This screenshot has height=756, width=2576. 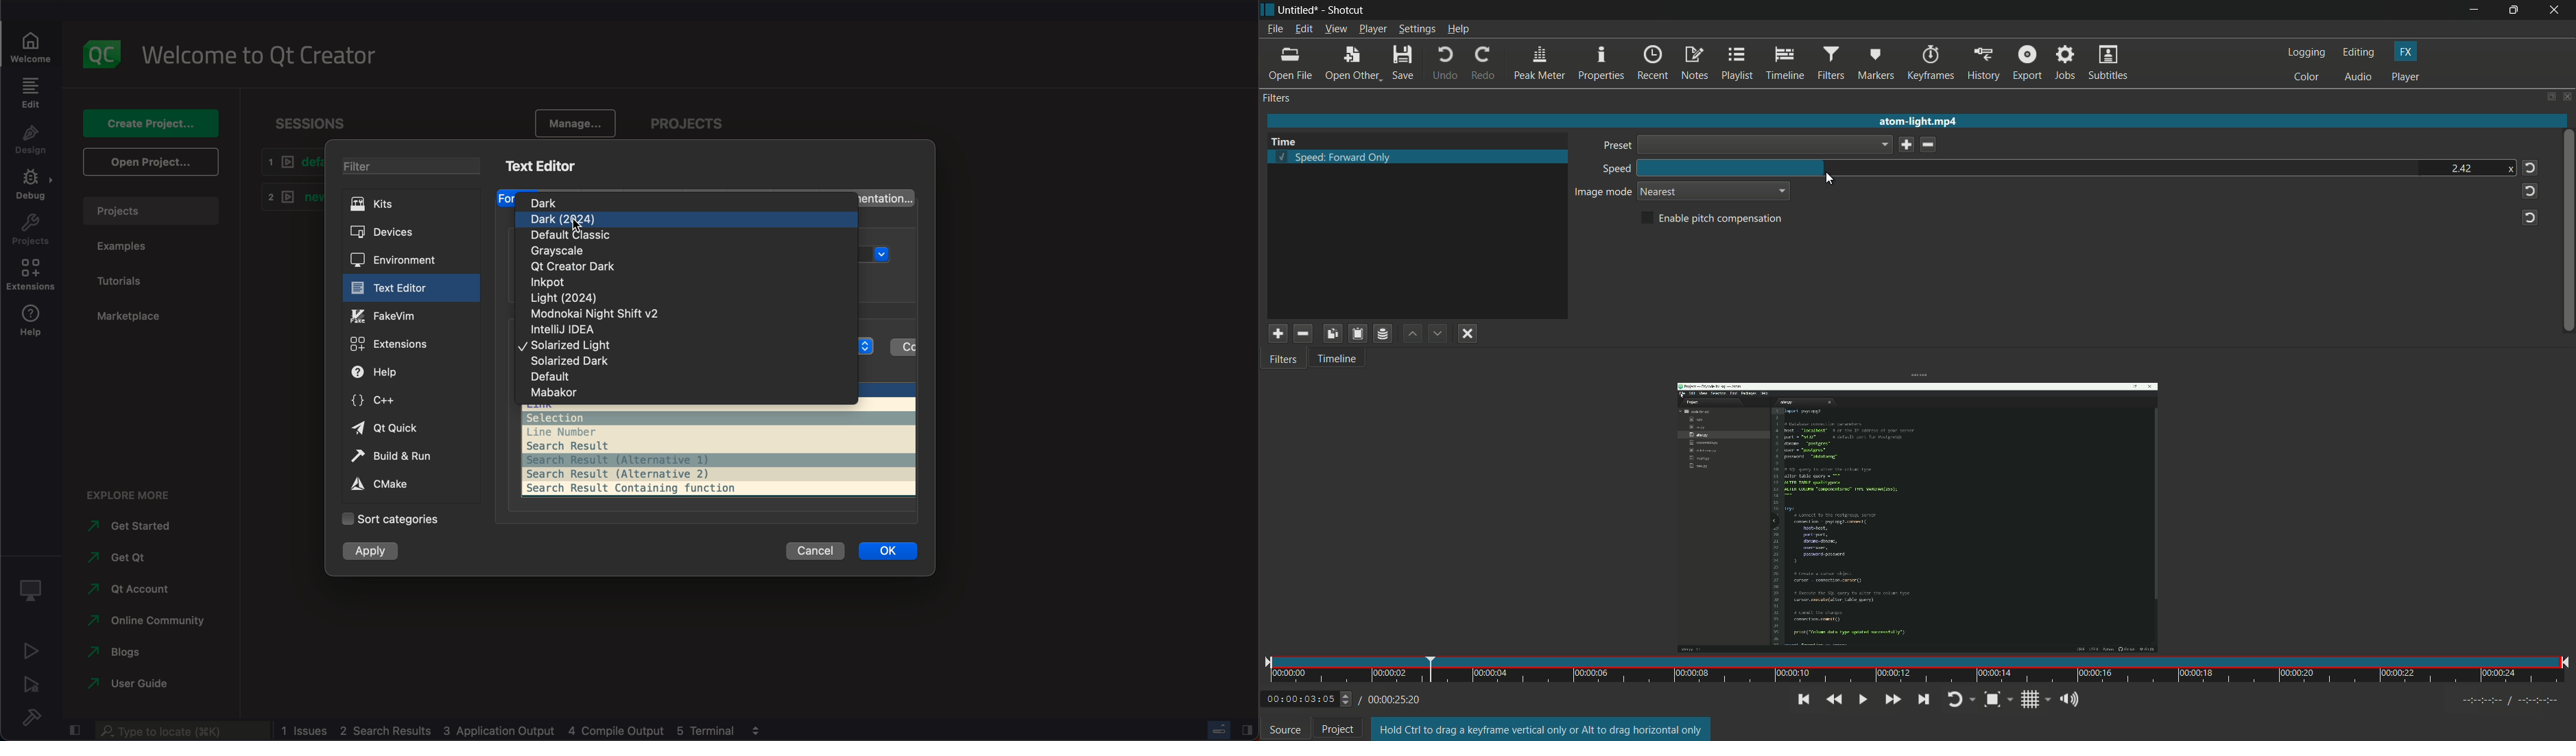 What do you see at coordinates (1961, 699) in the screenshot?
I see `toggle player looping` at bounding box center [1961, 699].